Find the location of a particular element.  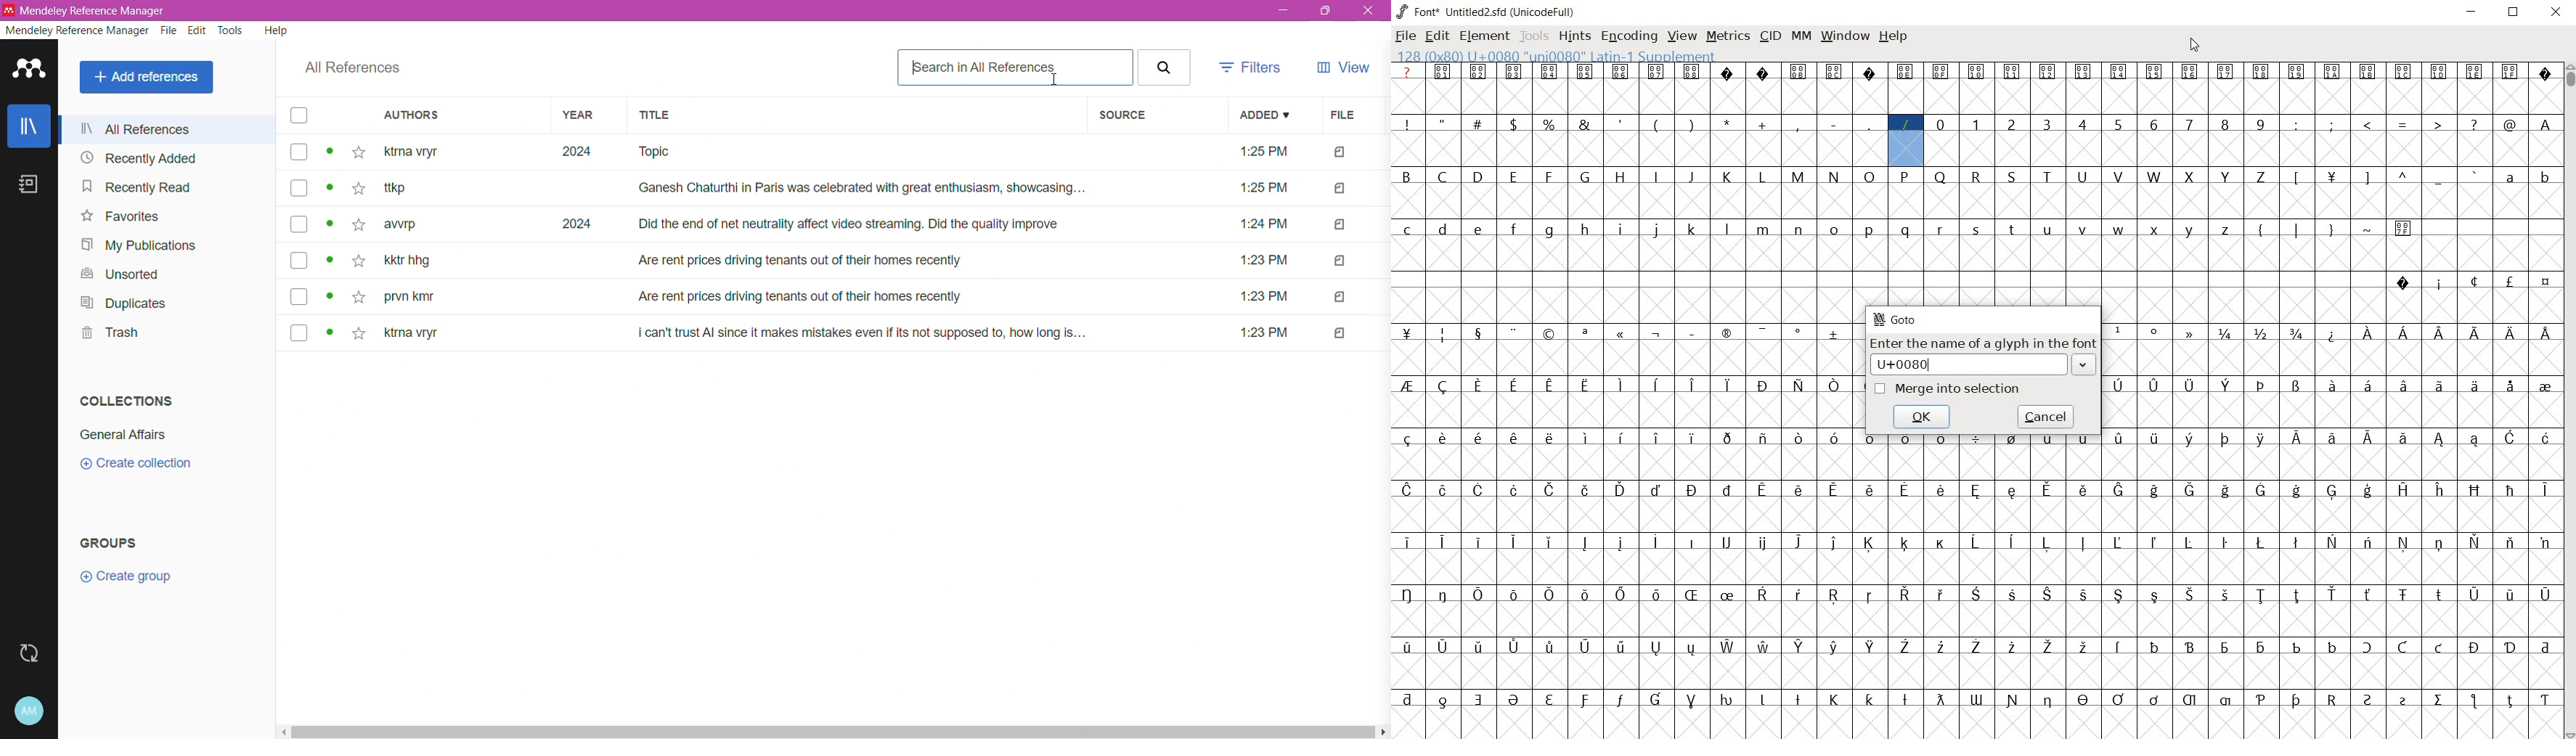

glyph is located at coordinates (2261, 333).